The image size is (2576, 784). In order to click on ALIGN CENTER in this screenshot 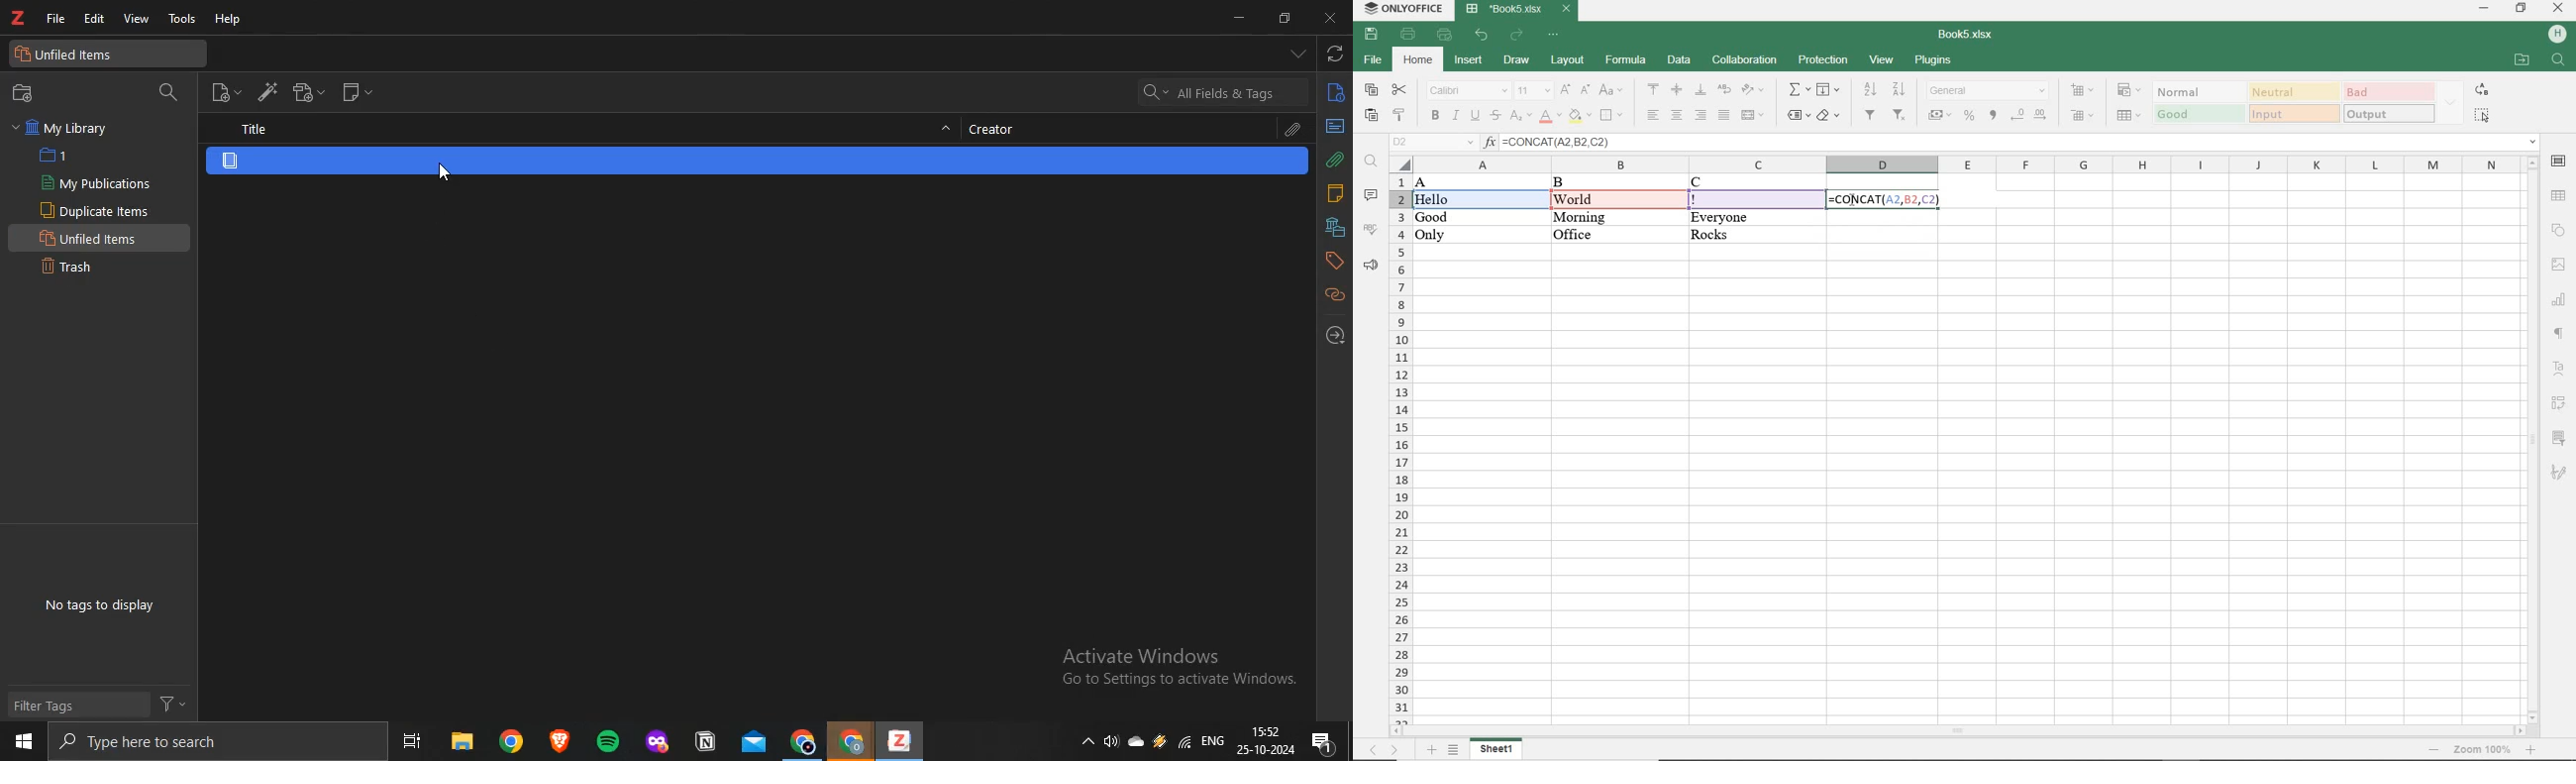, I will do `click(1678, 115)`.